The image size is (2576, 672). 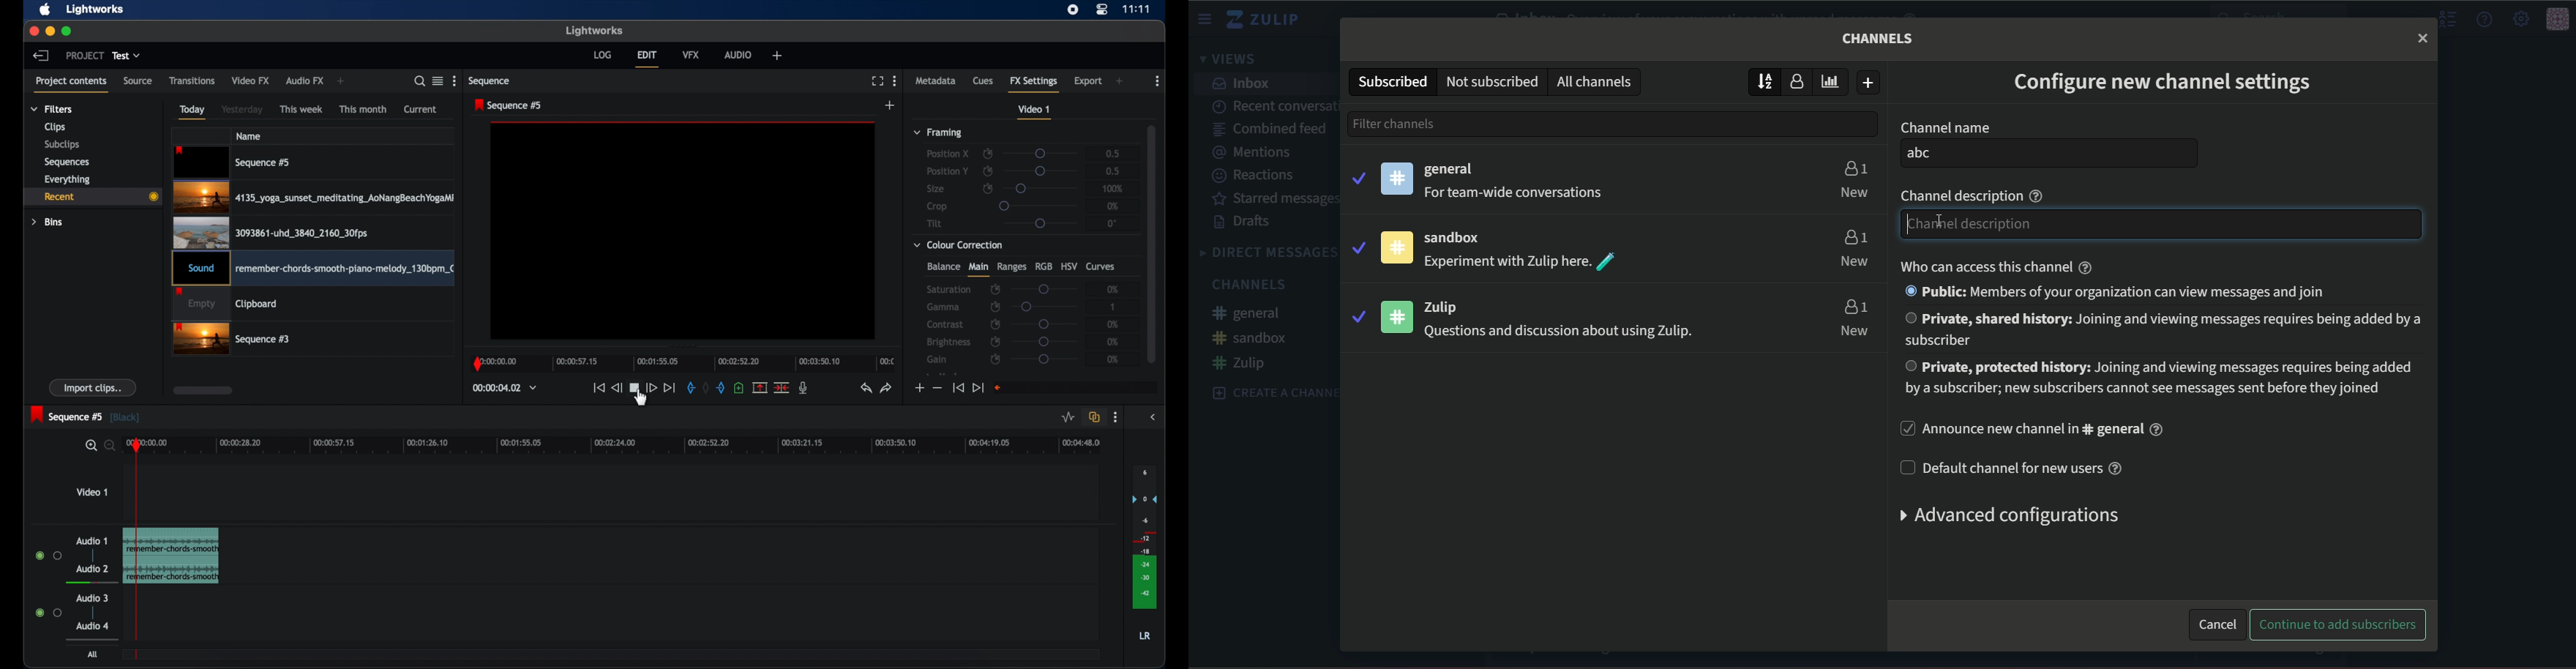 What do you see at coordinates (510, 105) in the screenshot?
I see `sequence 5` at bounding box center [510, 105].